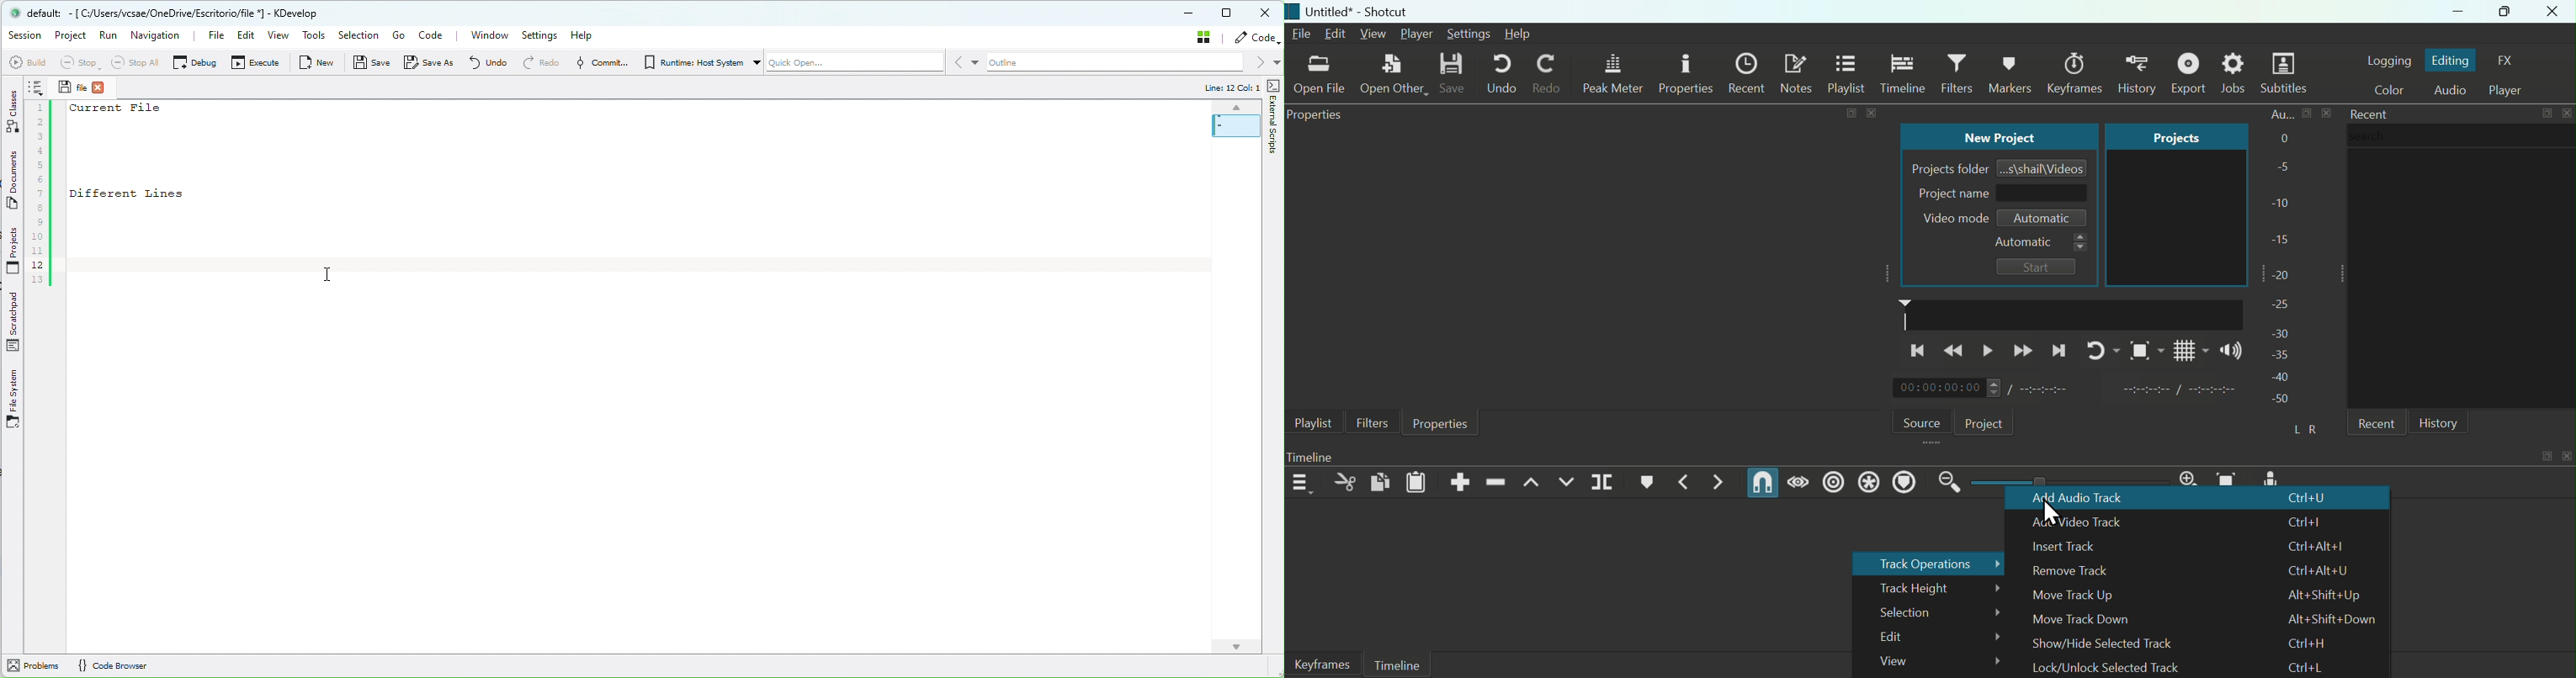  I want to click on Overwrite, so click(1567, 483).